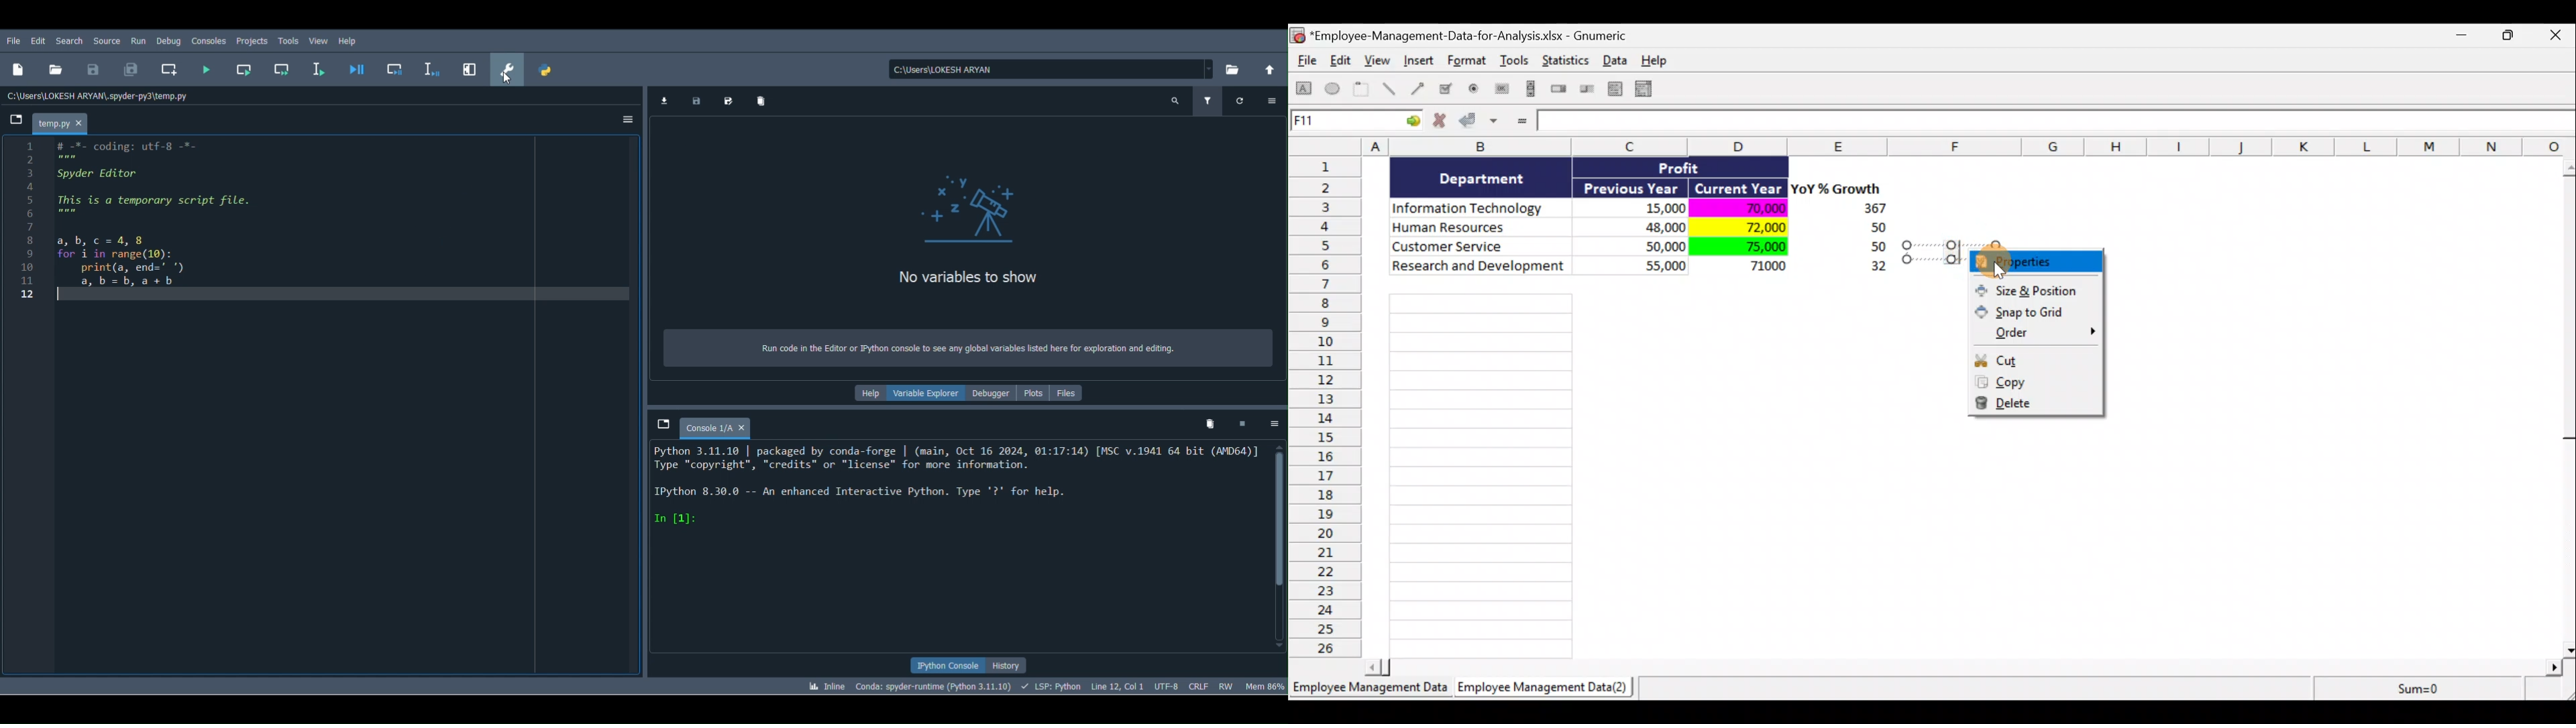 Image resolution: width=2576 pixels, height=728 pixels. Describe the element at coordinates (1567, 64) in the screenshot. I see `Statistics` at that location.